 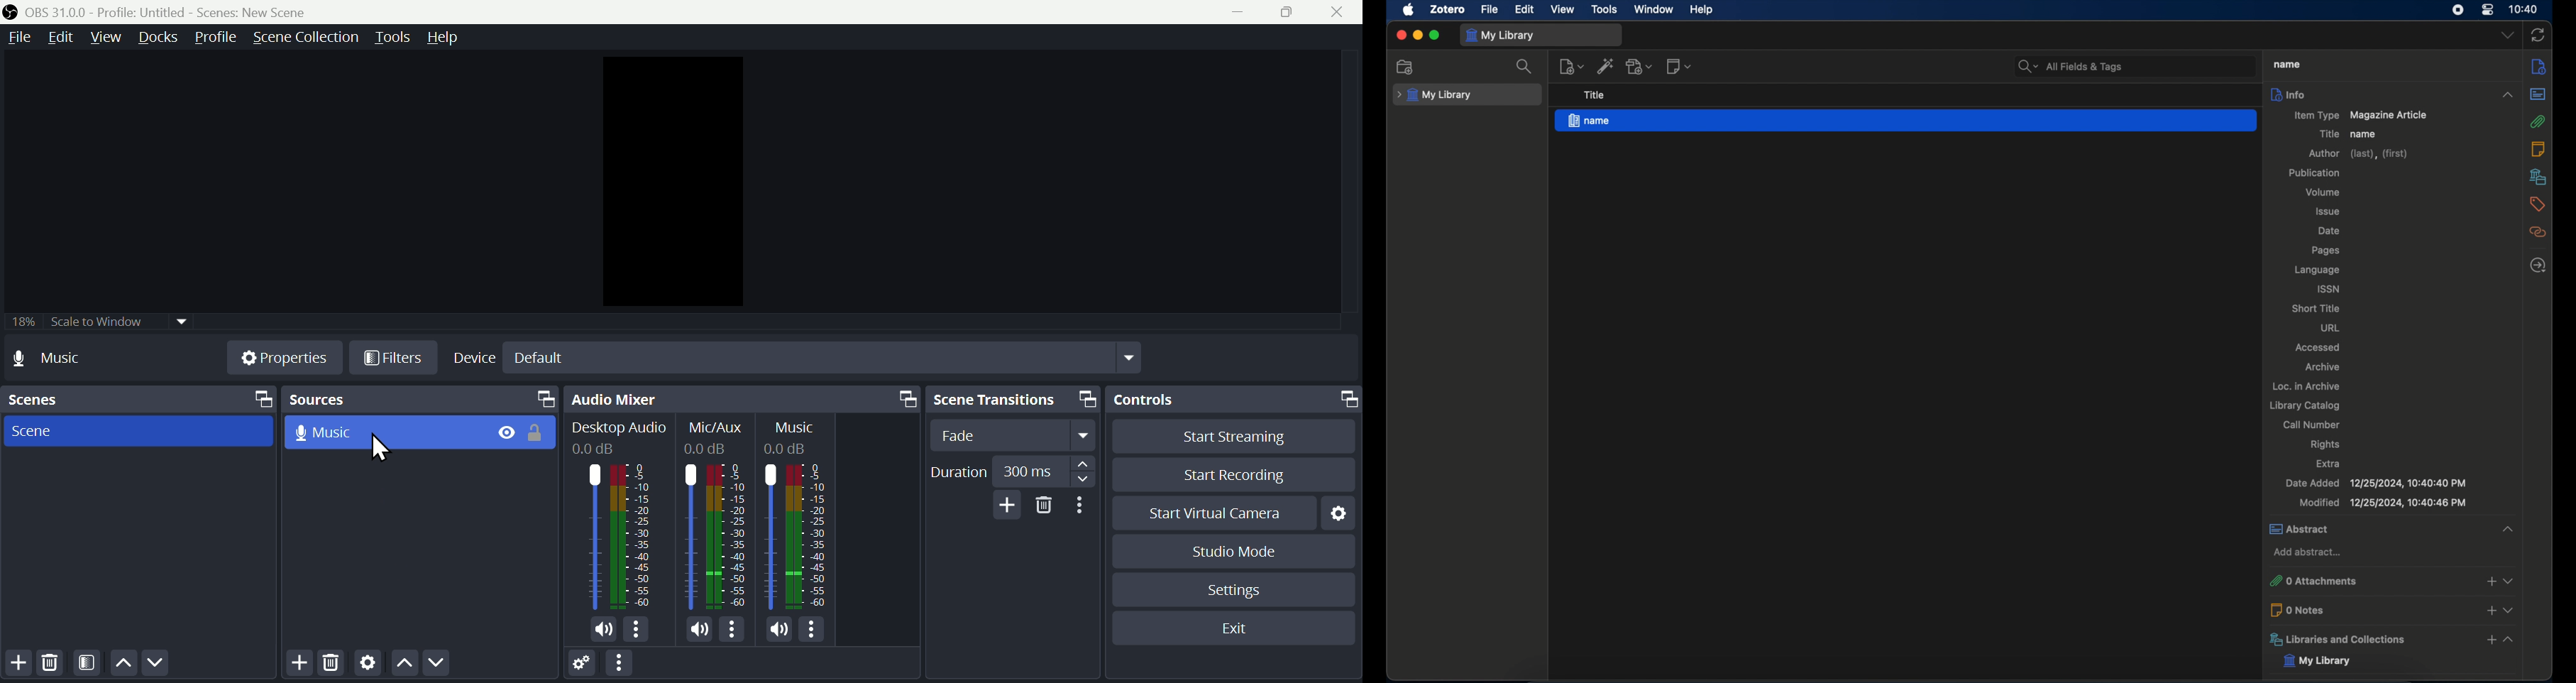 I want to click on 0 attachments, so click(x=2392, y=581).